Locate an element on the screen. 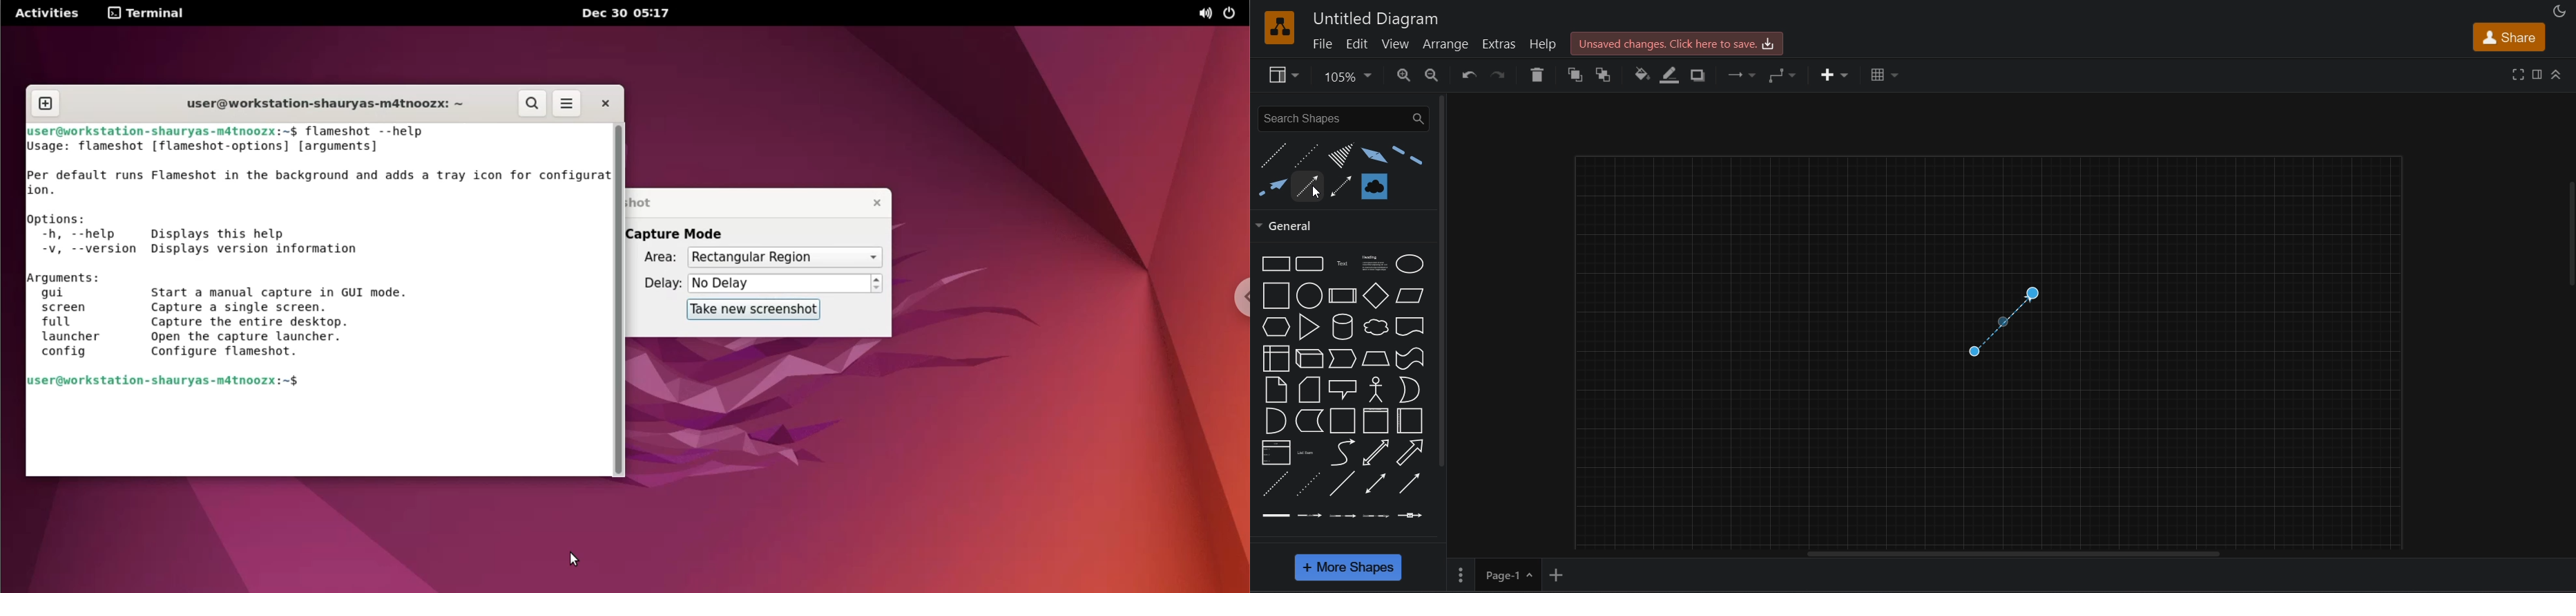 This screenshot has width=2576, height=616. vertical scroll bar is located at coordinates (1443, 283).